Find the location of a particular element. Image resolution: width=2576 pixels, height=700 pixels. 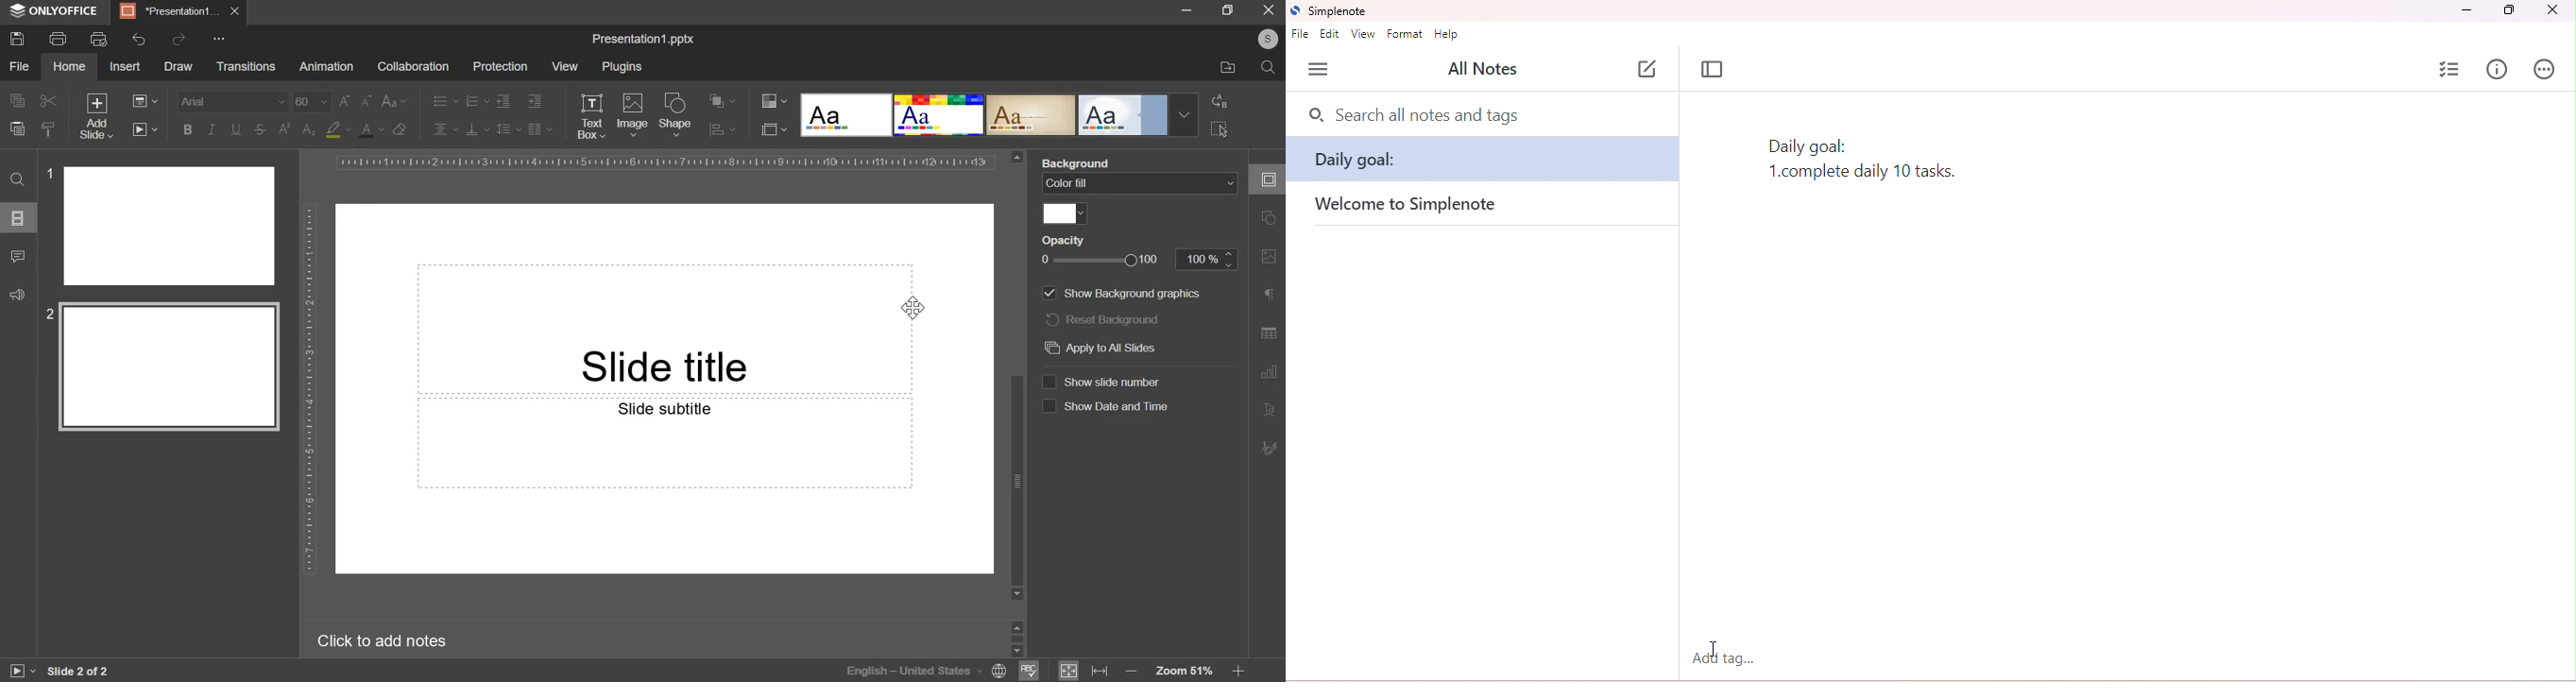

show background graphics is located at coordinates (1121, 293).